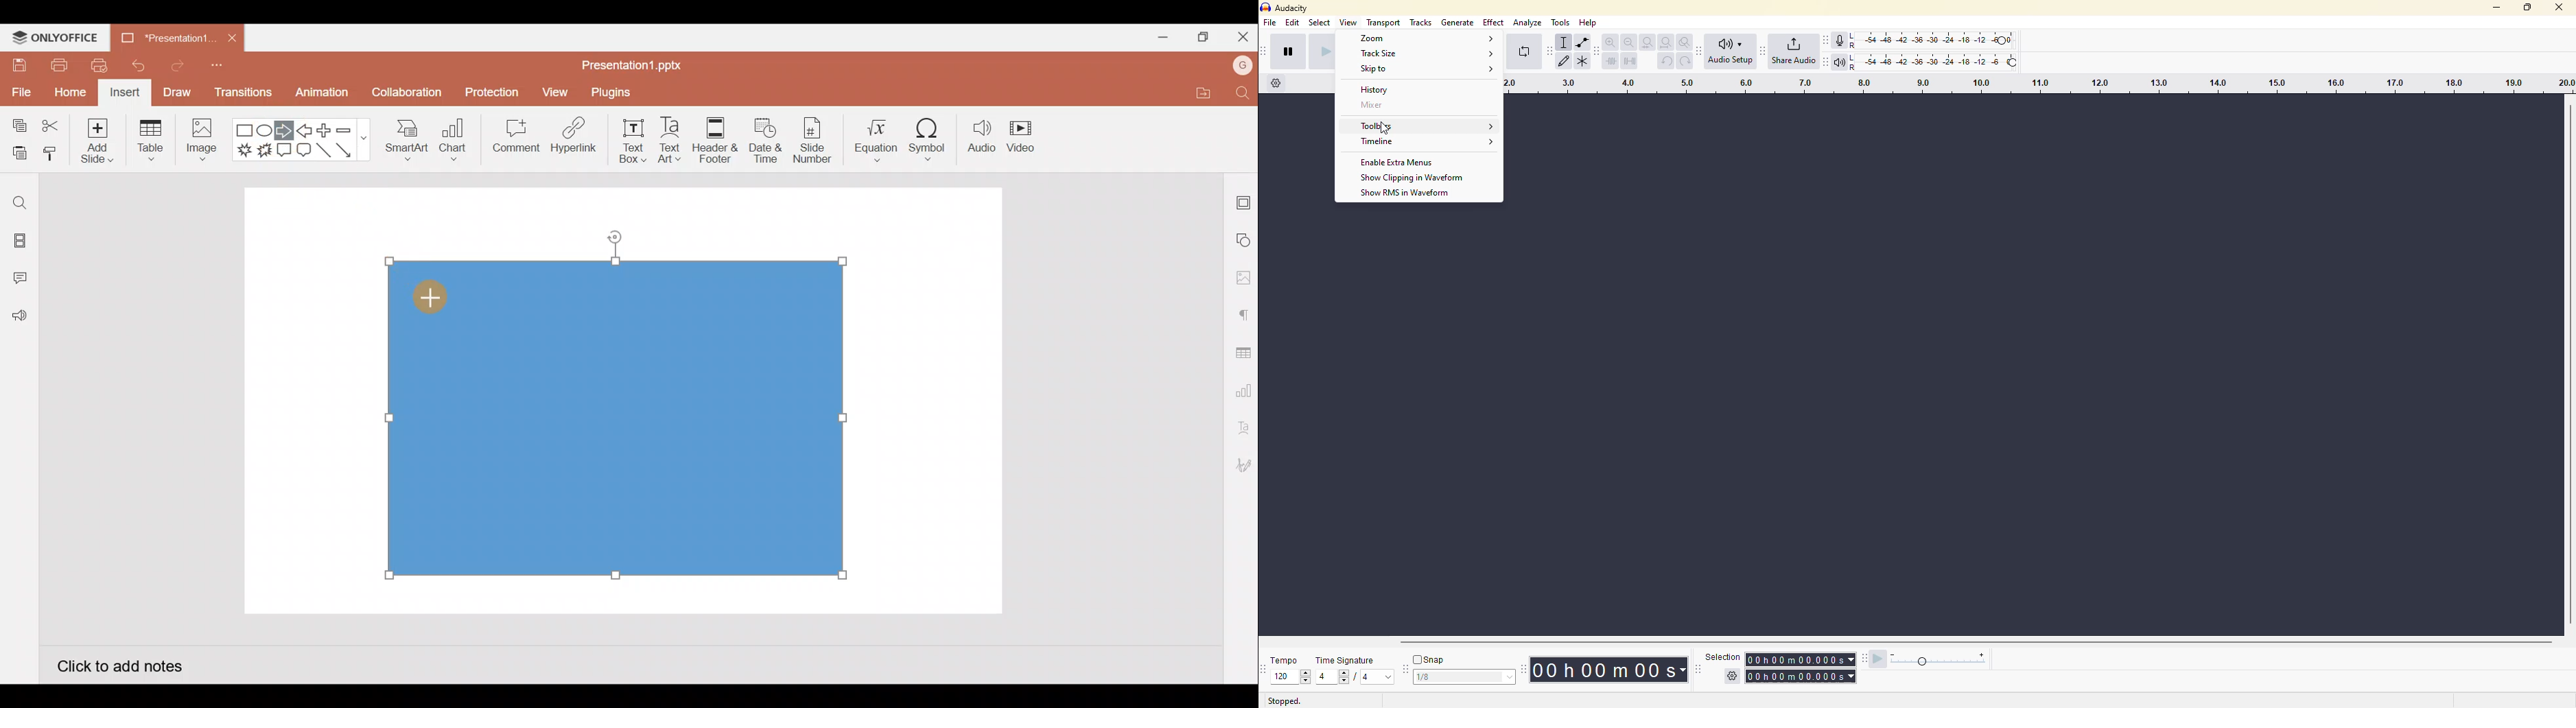 This screenshot has height=728, width=2576. I want to click on tracks, so click(1422, 23).